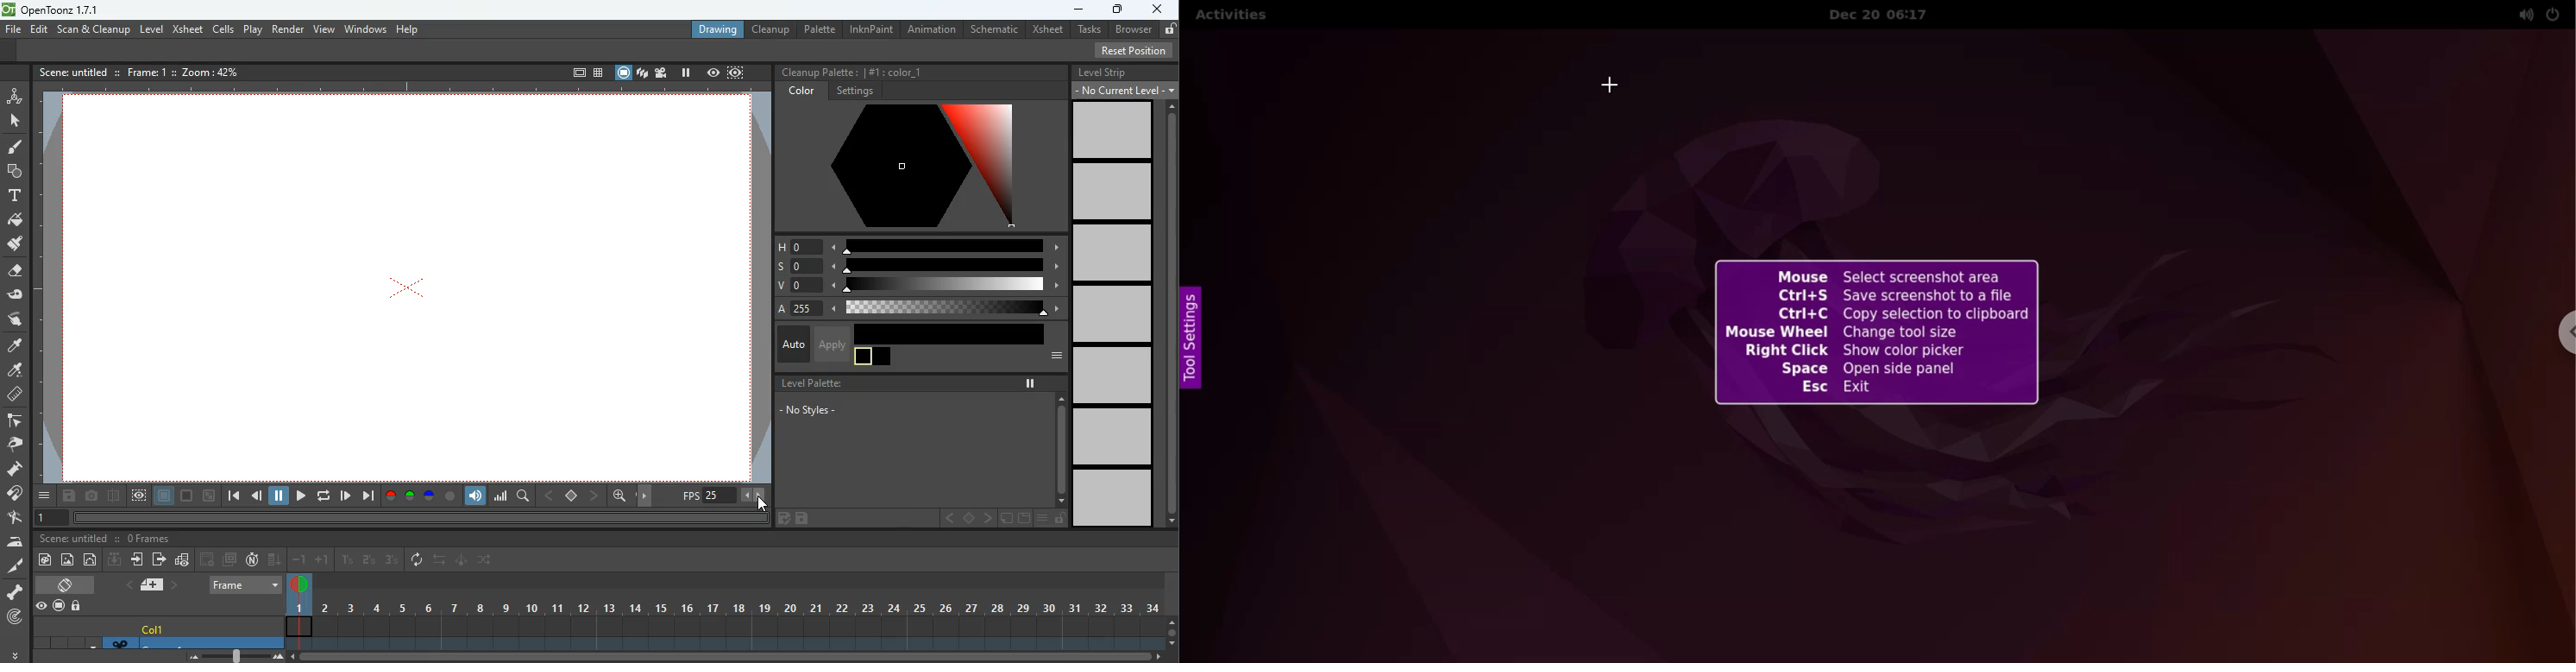 This screenshot has width=2576, height=672. I want to click on play, so click(300, 496).